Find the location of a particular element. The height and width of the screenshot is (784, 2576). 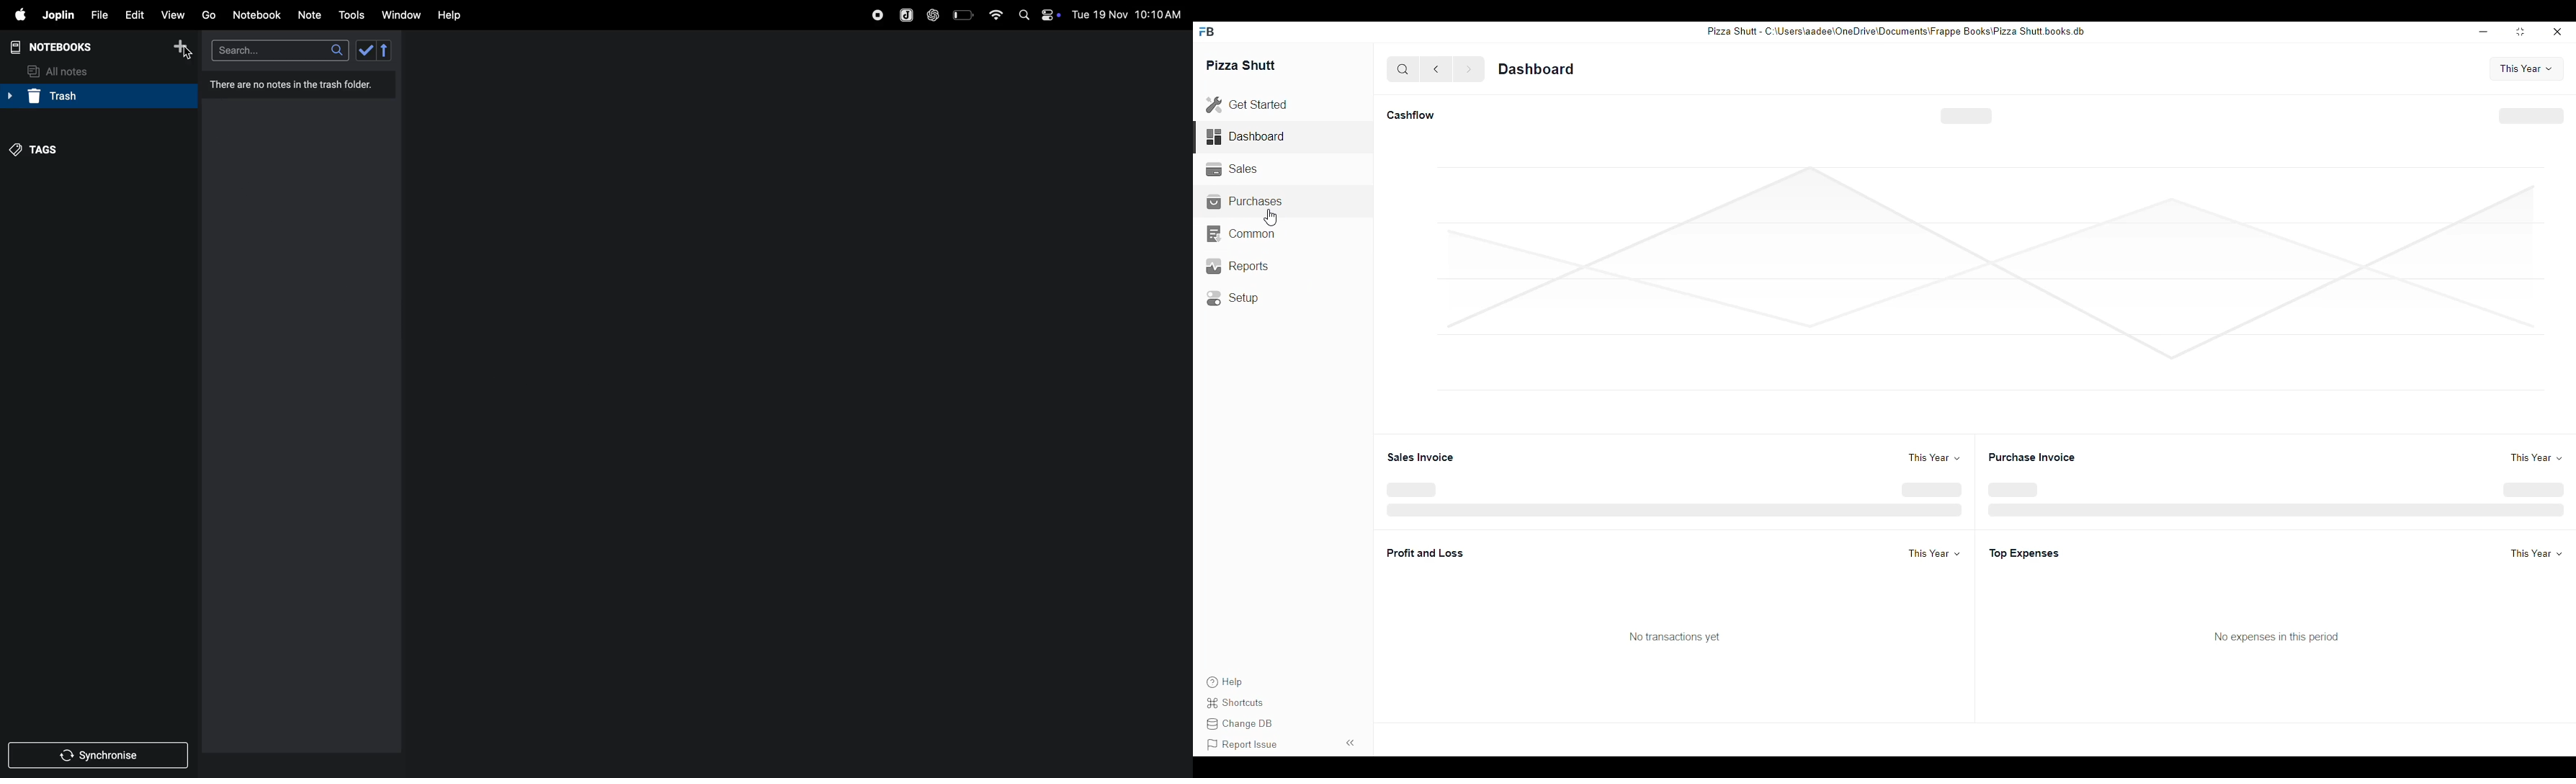

check is located at coordinates (375, 51).